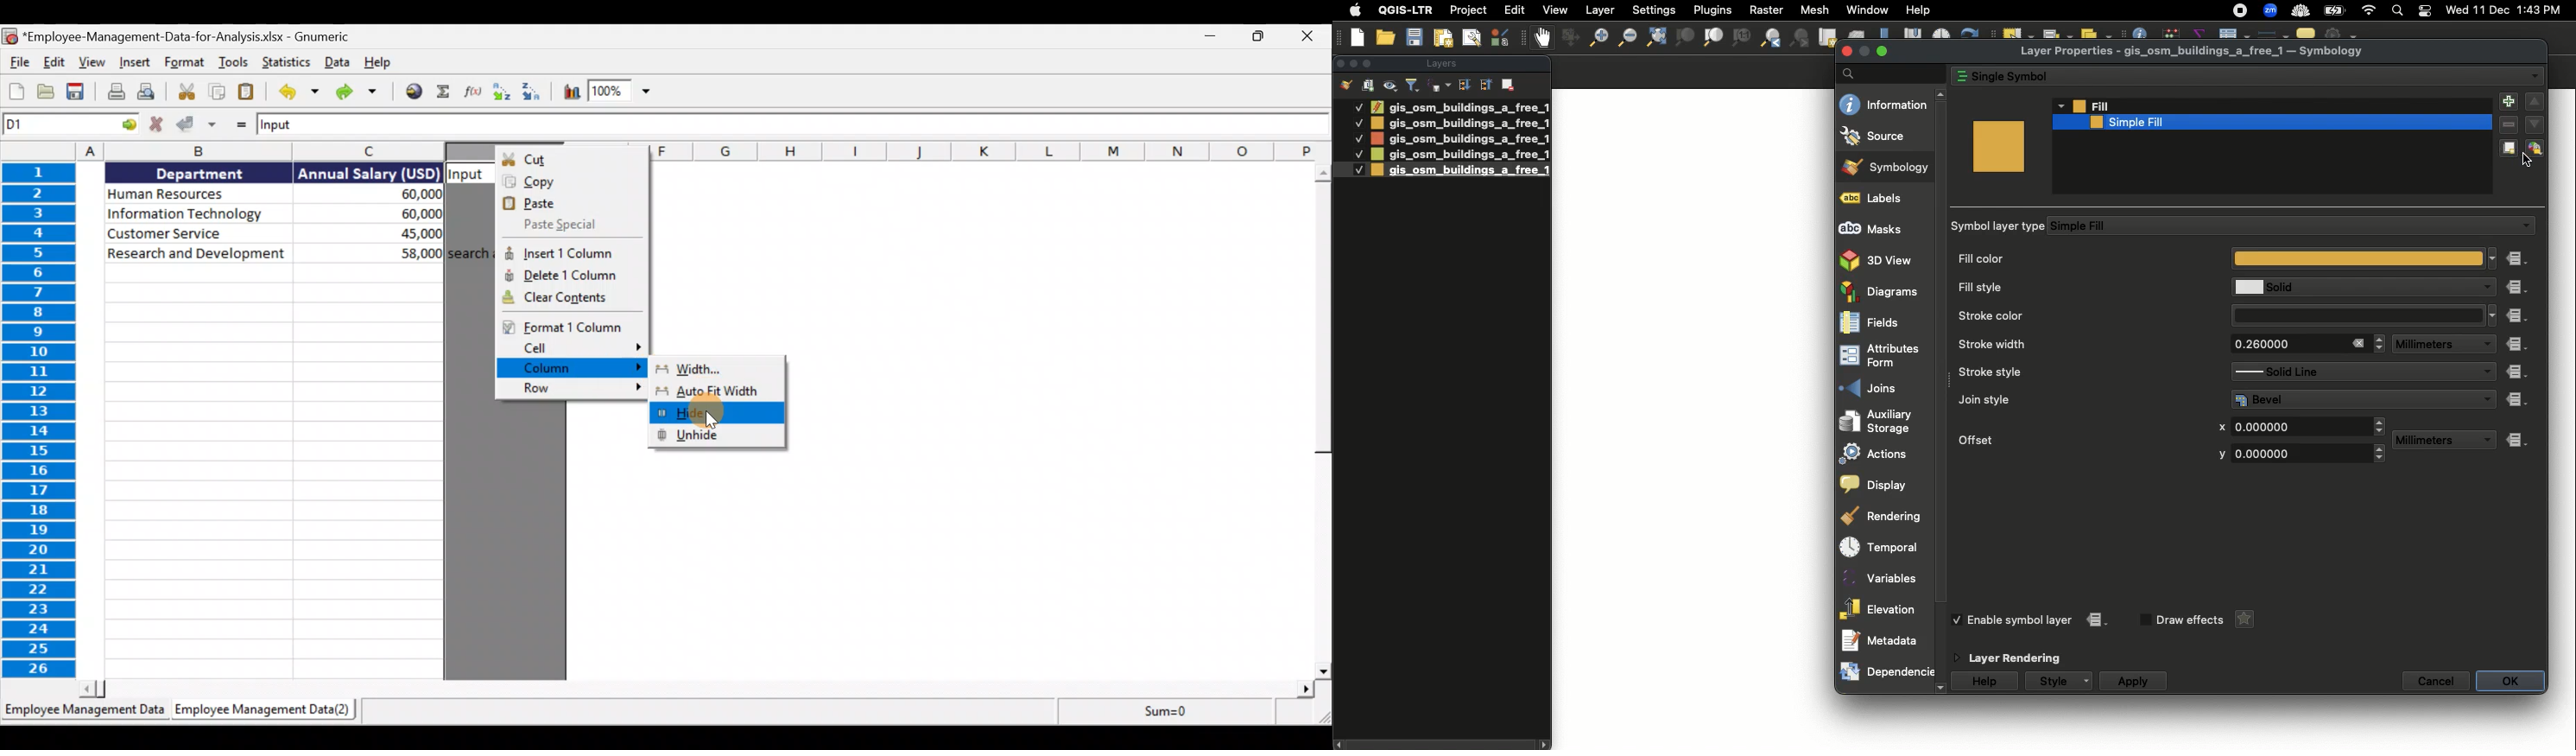  Describe the element at coordinates (1358, 138) in the screenshot. I see `Checked` at that location.